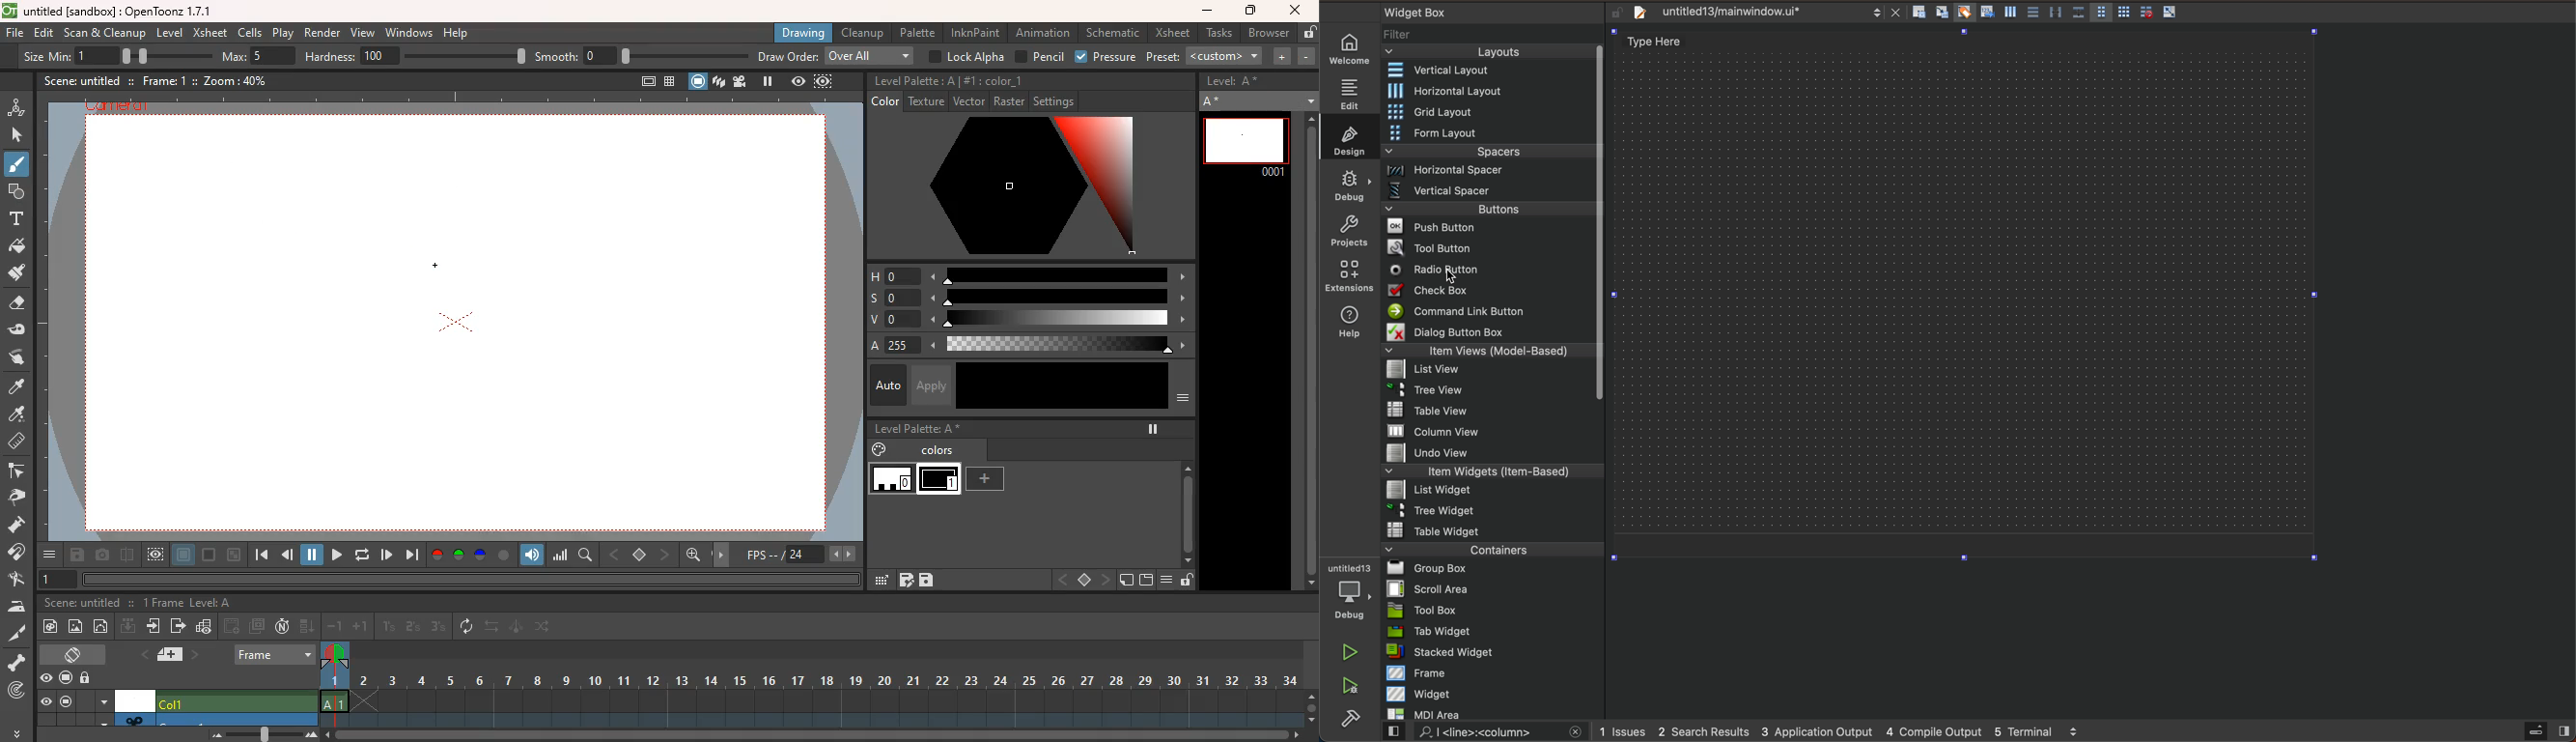  I want to click on scroll, so click(1183, 505).